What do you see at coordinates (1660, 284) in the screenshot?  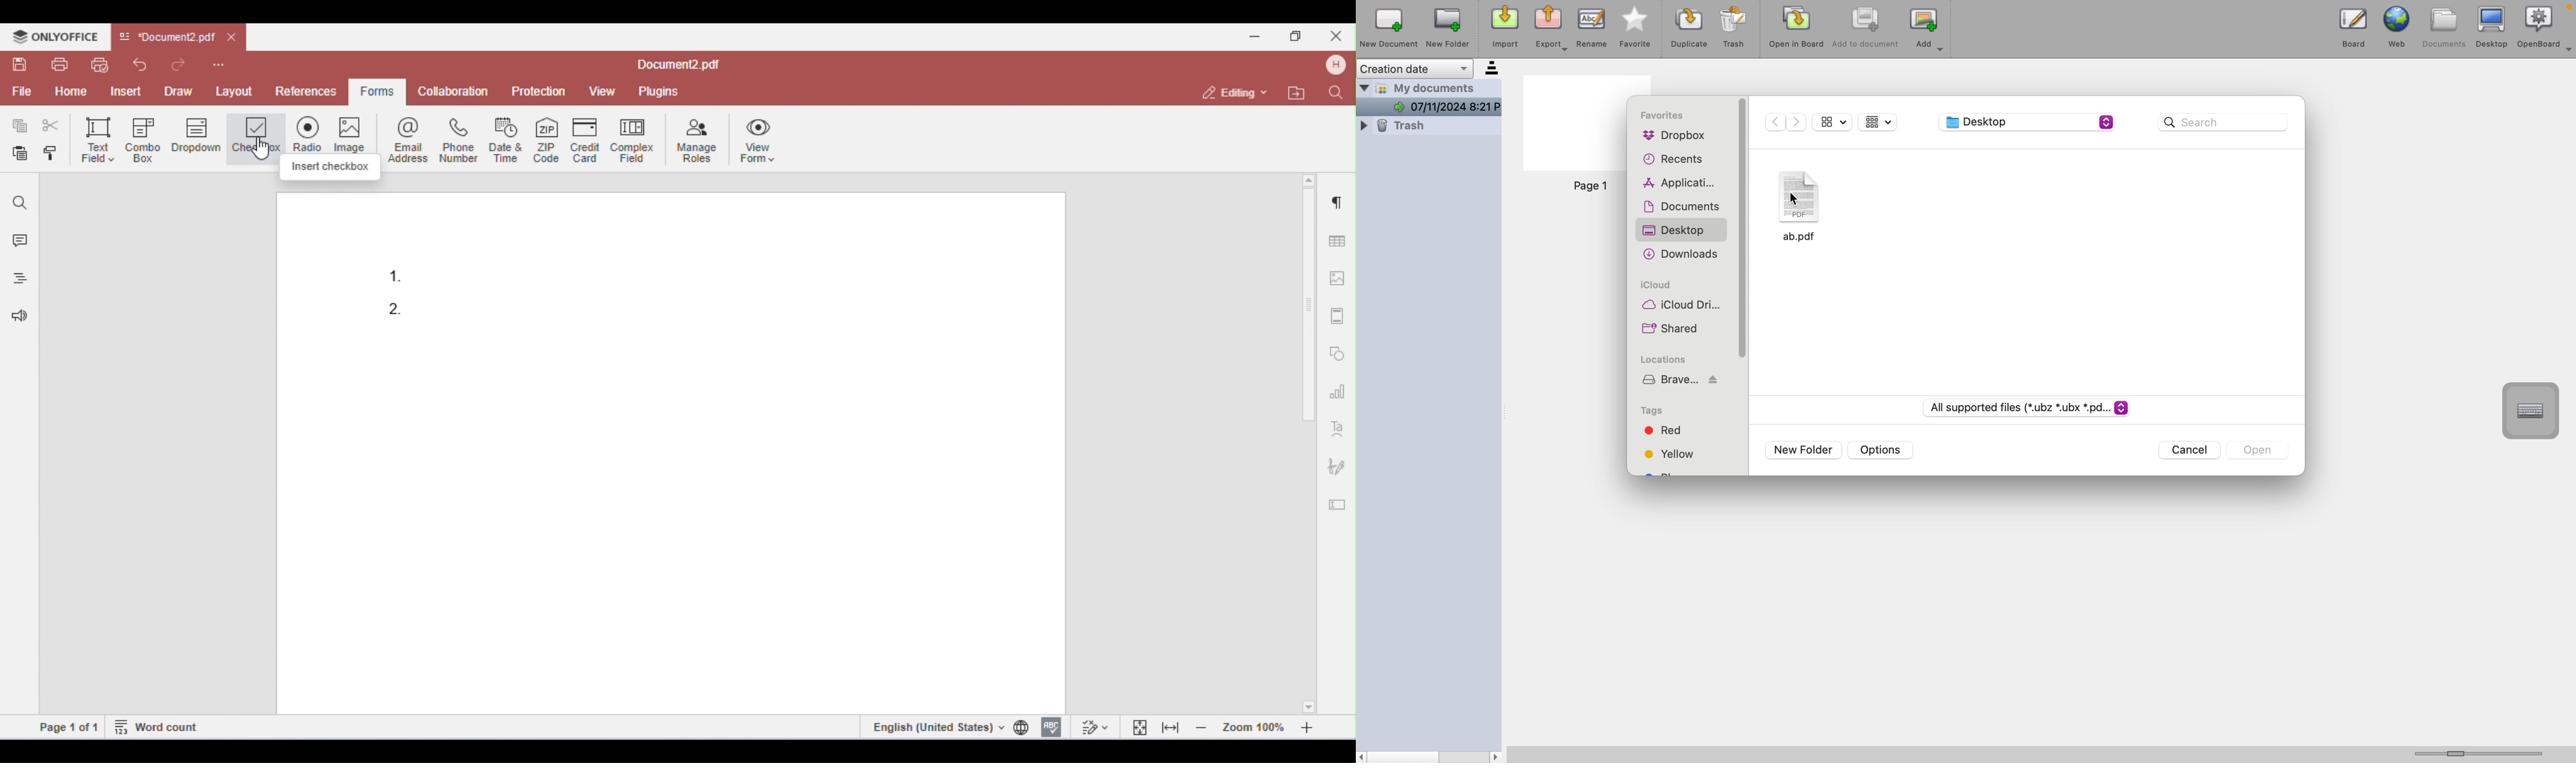 I see `icloud` at bounding box center [1660, 284].